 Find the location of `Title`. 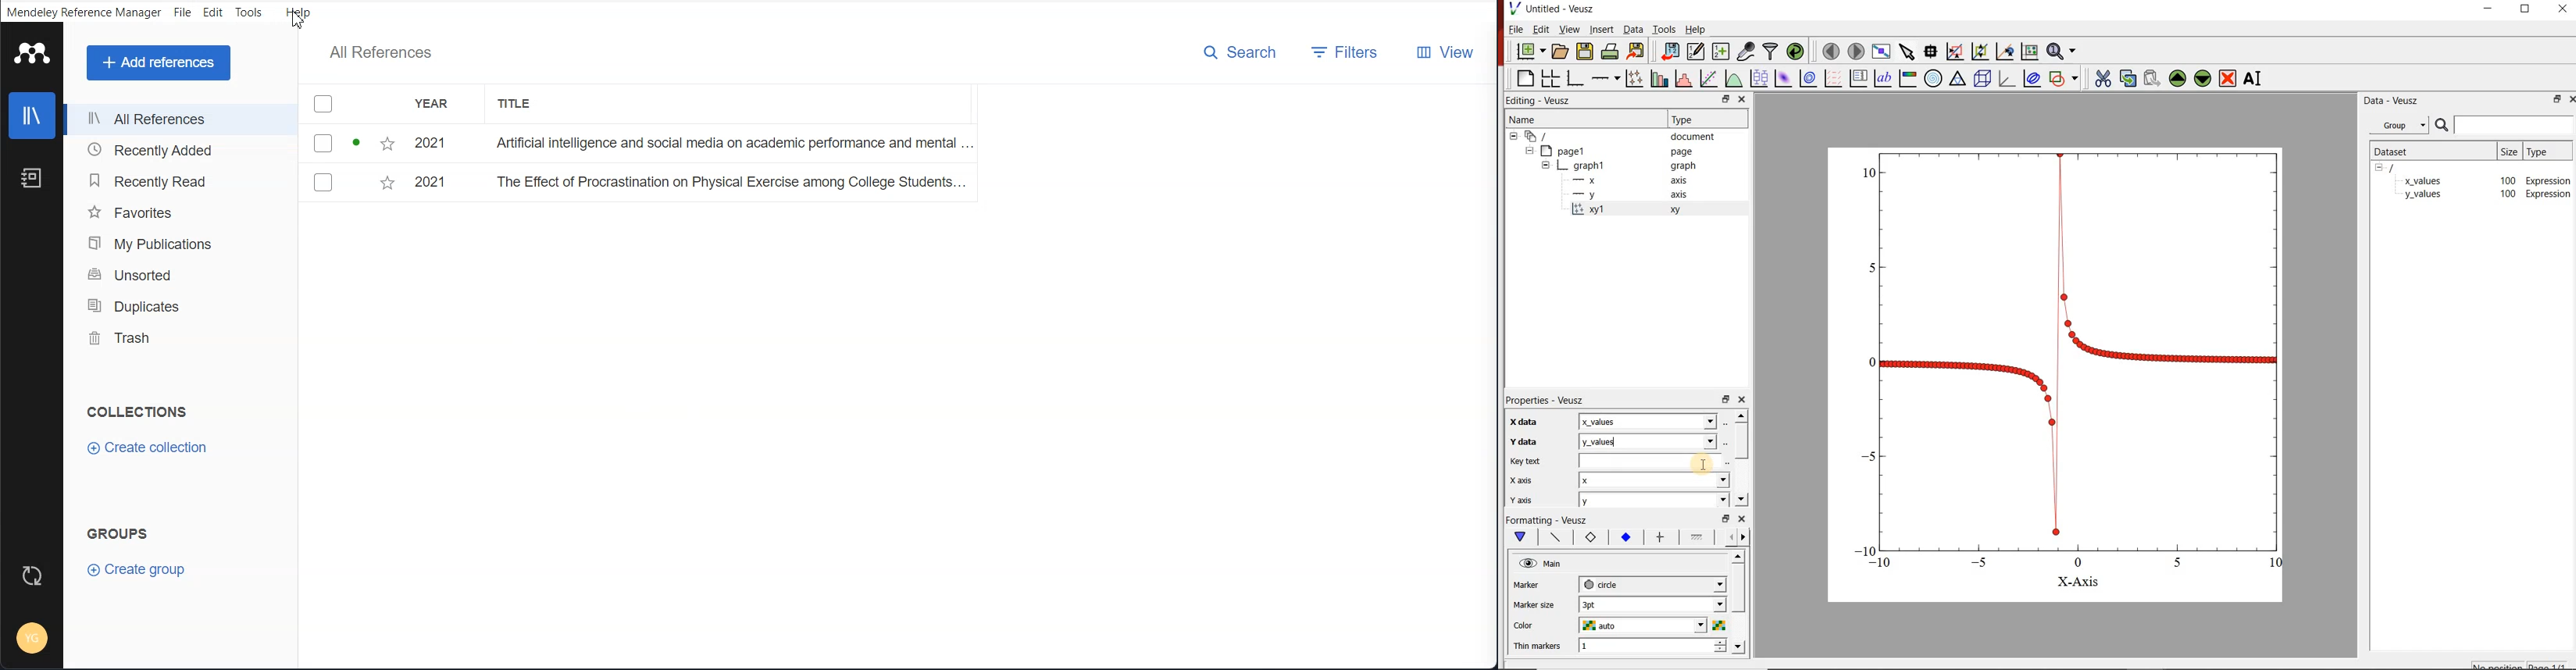

Title is located at coordinates (517, 103).